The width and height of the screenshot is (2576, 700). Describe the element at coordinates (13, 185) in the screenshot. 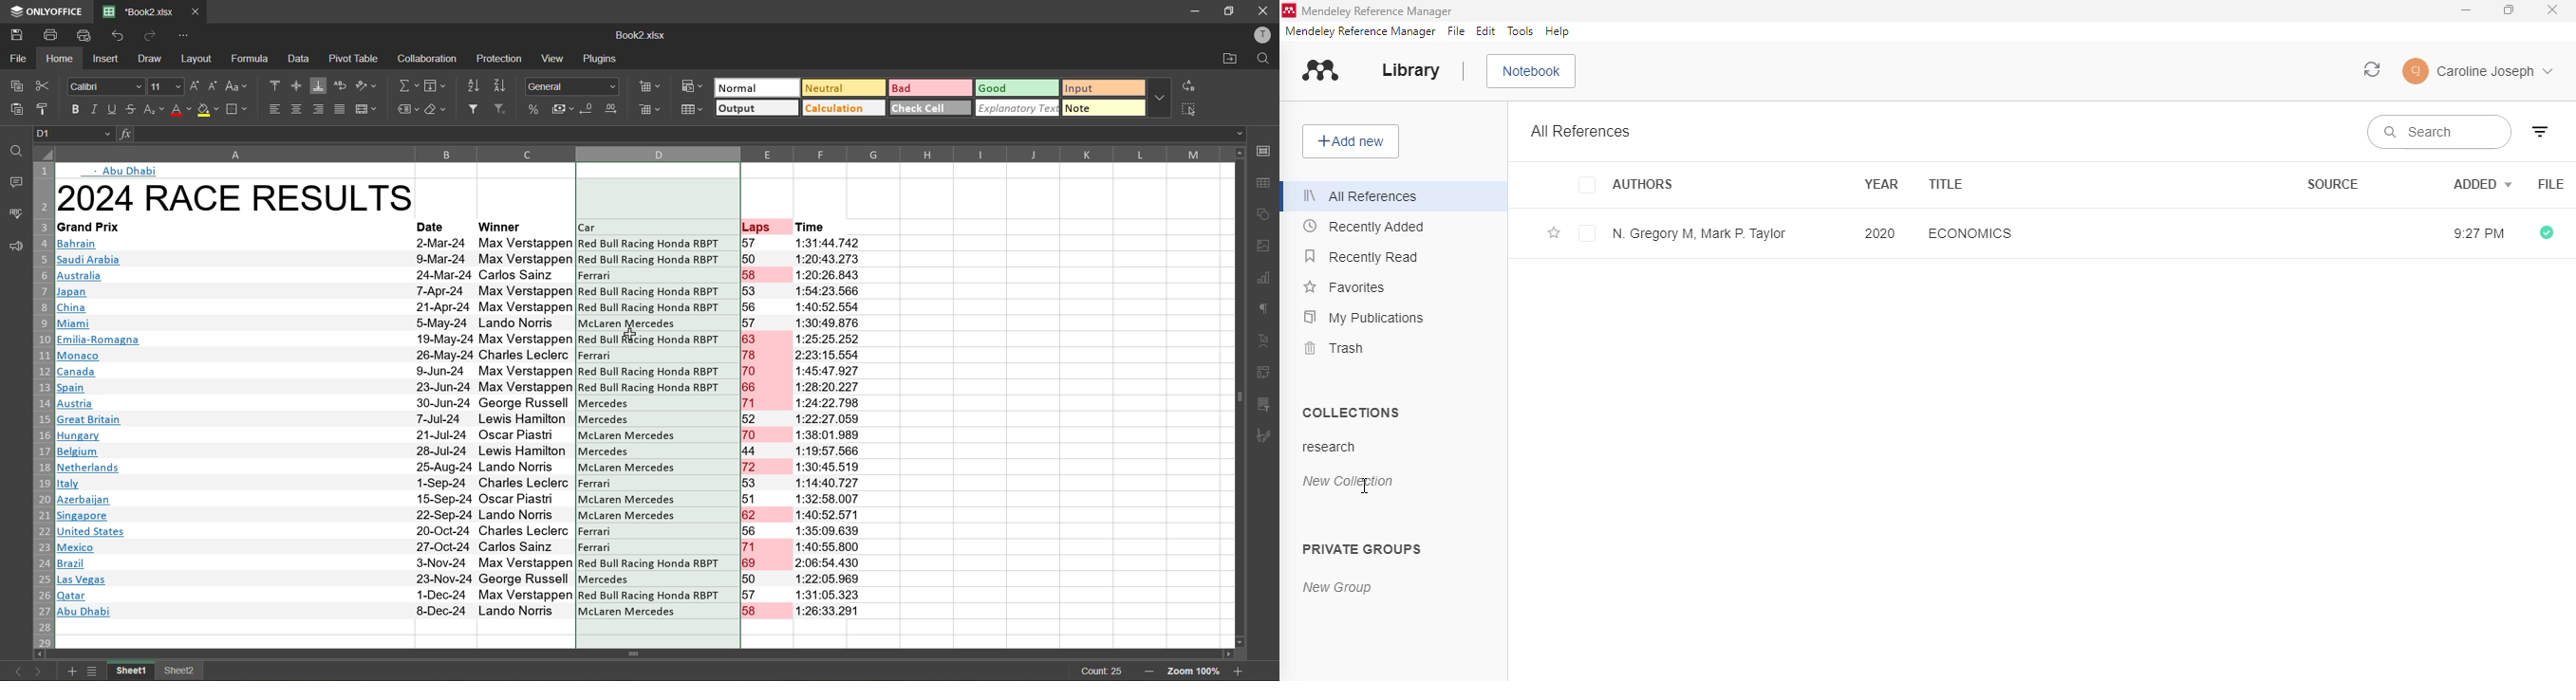

I see `comments` at that location.